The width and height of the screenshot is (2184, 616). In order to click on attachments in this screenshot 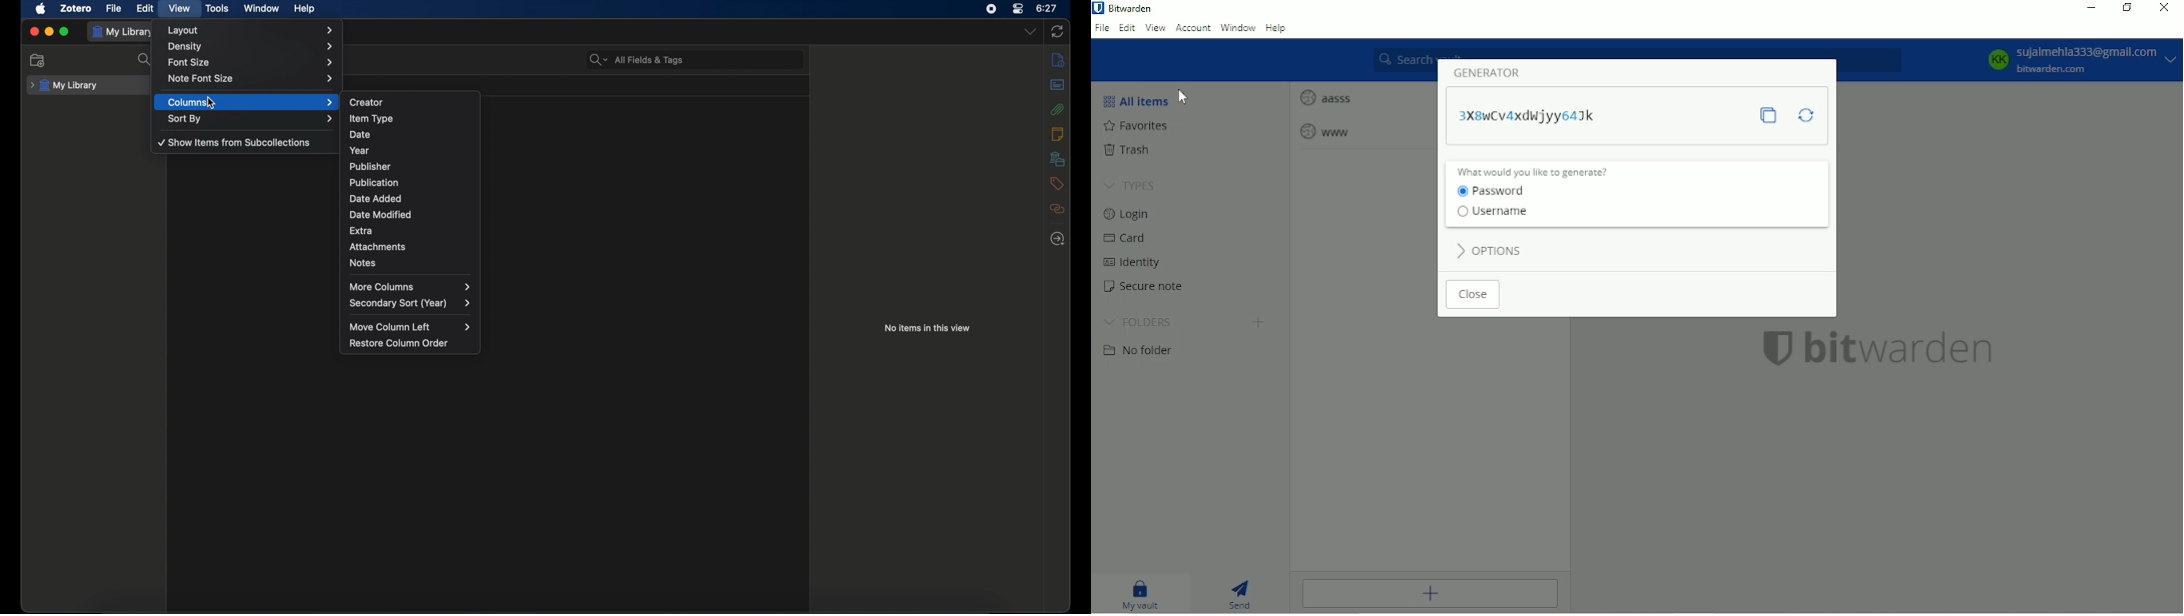, I will do `click(1057, 109)`.